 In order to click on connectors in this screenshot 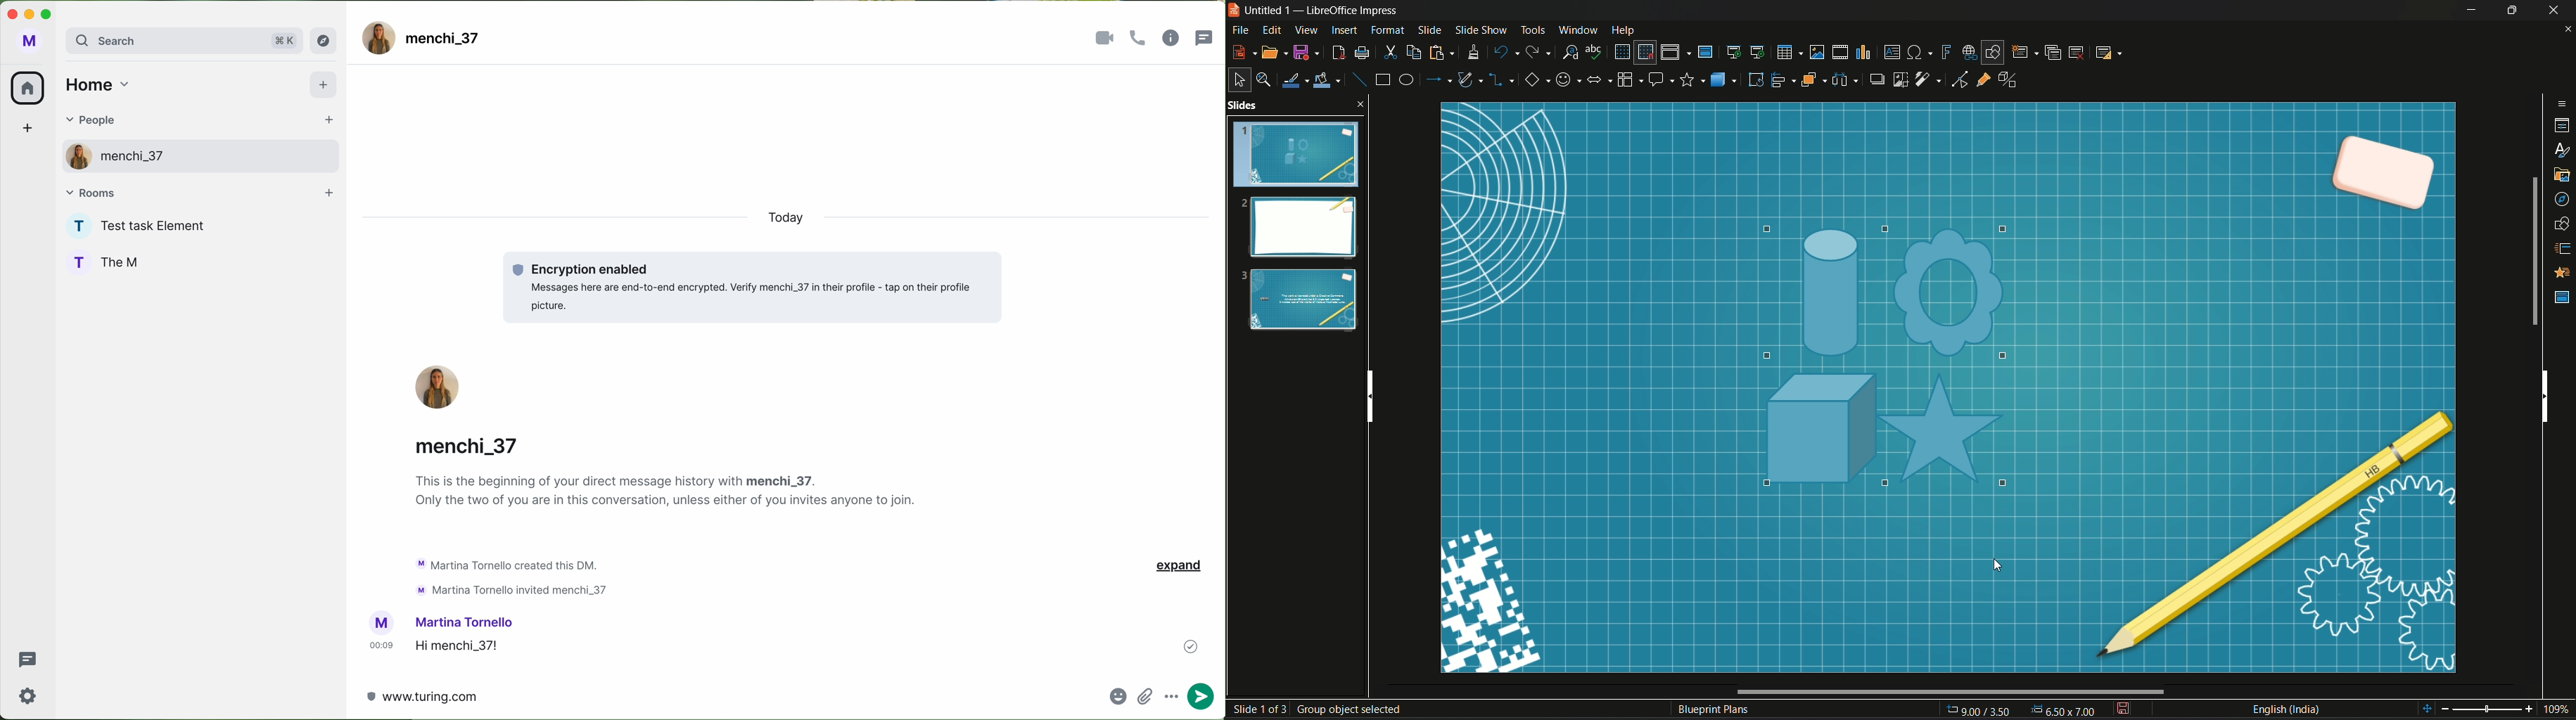, I will do `click(1502, 81)`.